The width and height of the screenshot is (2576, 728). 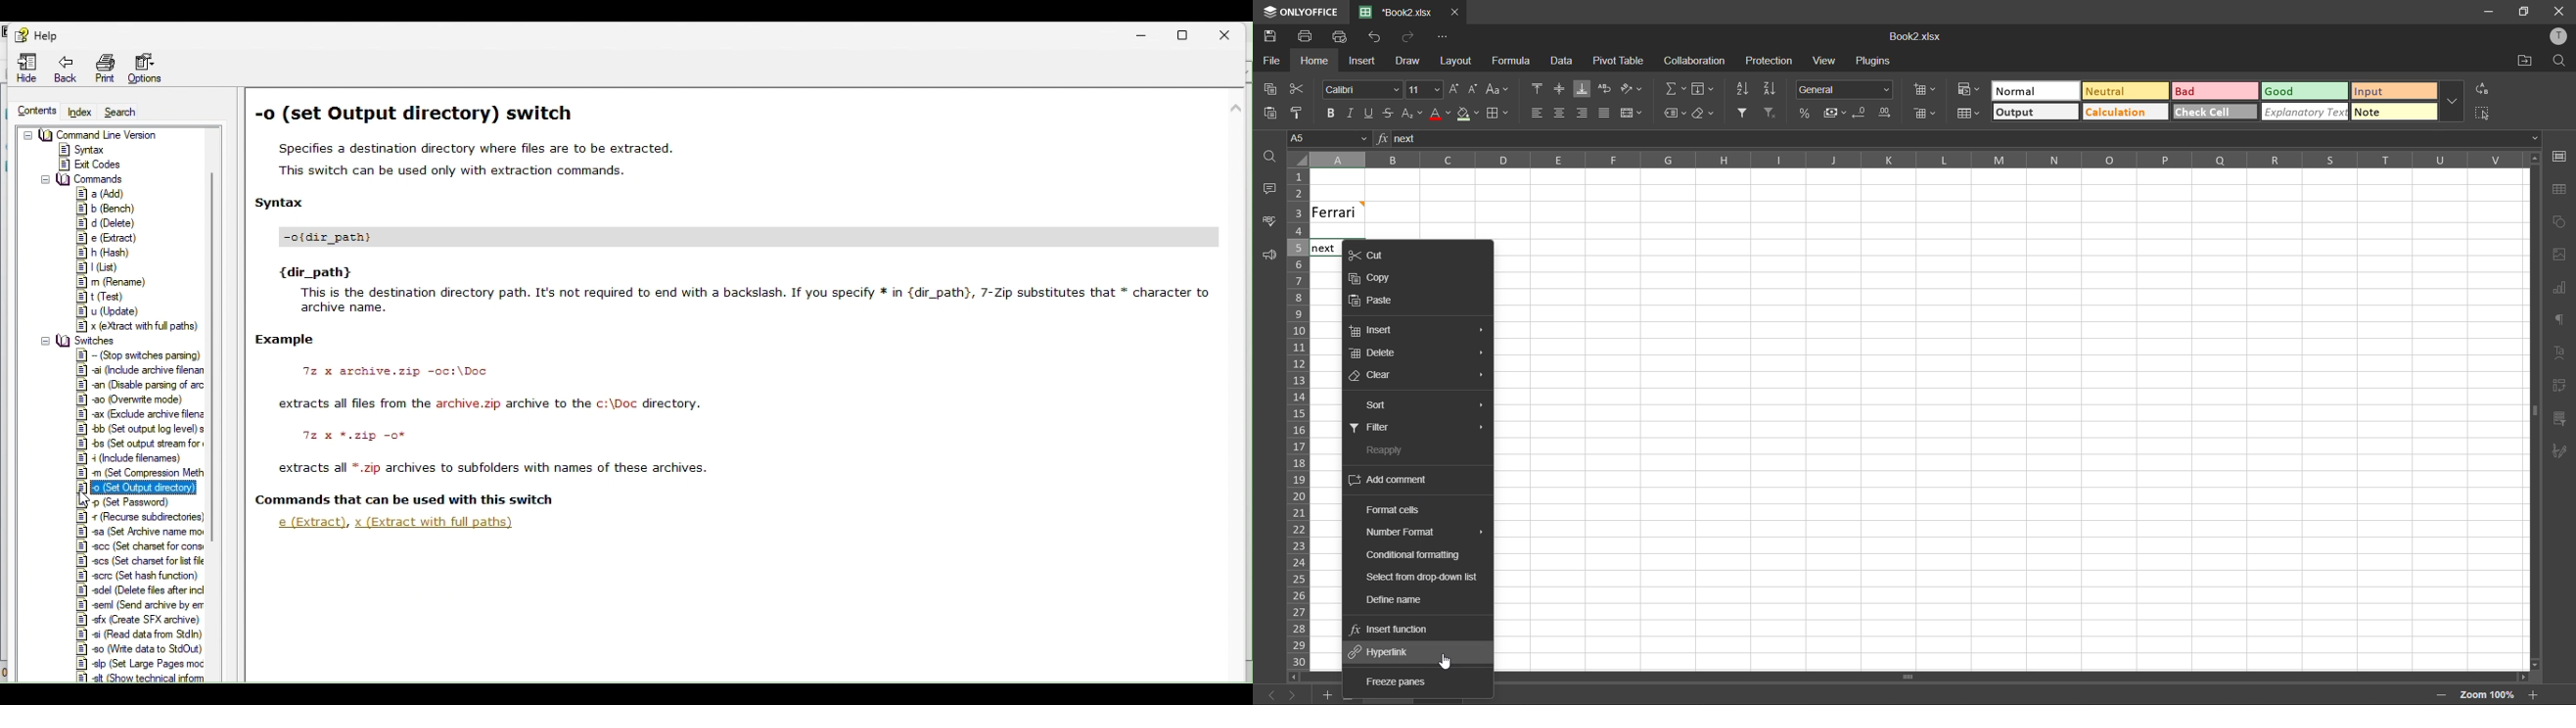 What do you see at coordinates (1421, 533) in the screenshot?
I see `number format` at bounding box center [1421, 533].